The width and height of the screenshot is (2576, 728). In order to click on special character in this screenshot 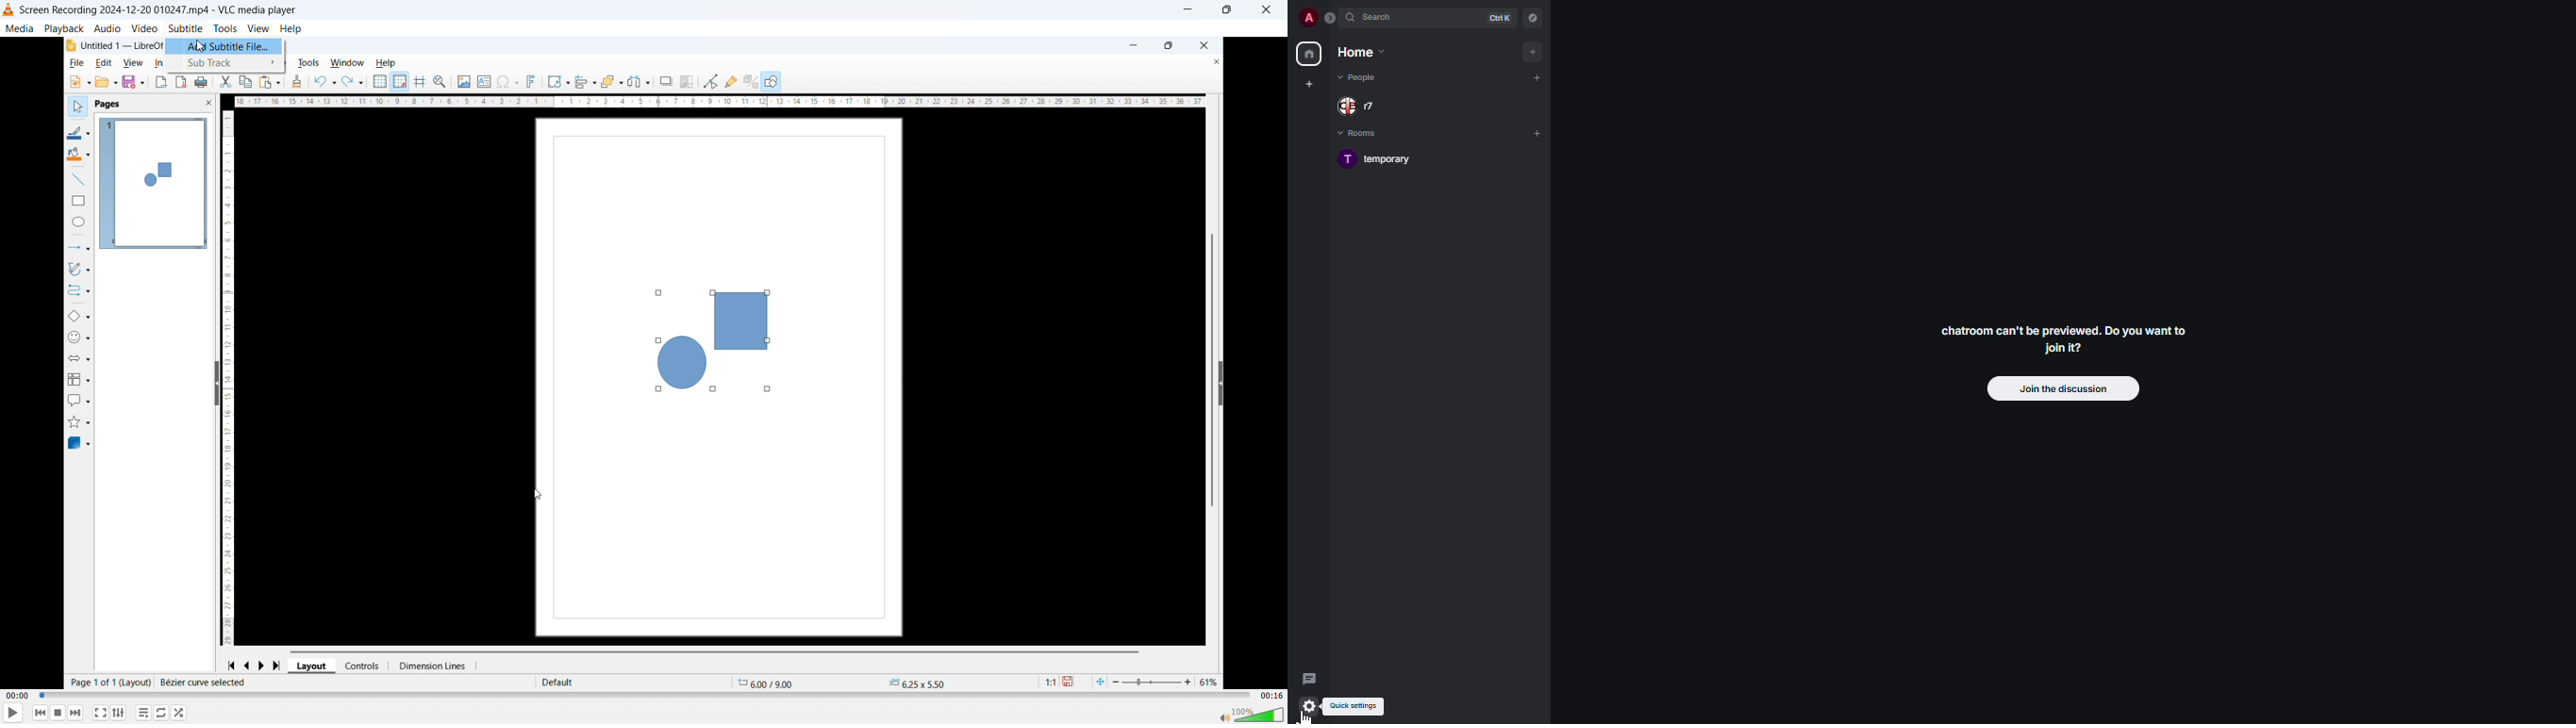, I will do `click(508, 82)`.